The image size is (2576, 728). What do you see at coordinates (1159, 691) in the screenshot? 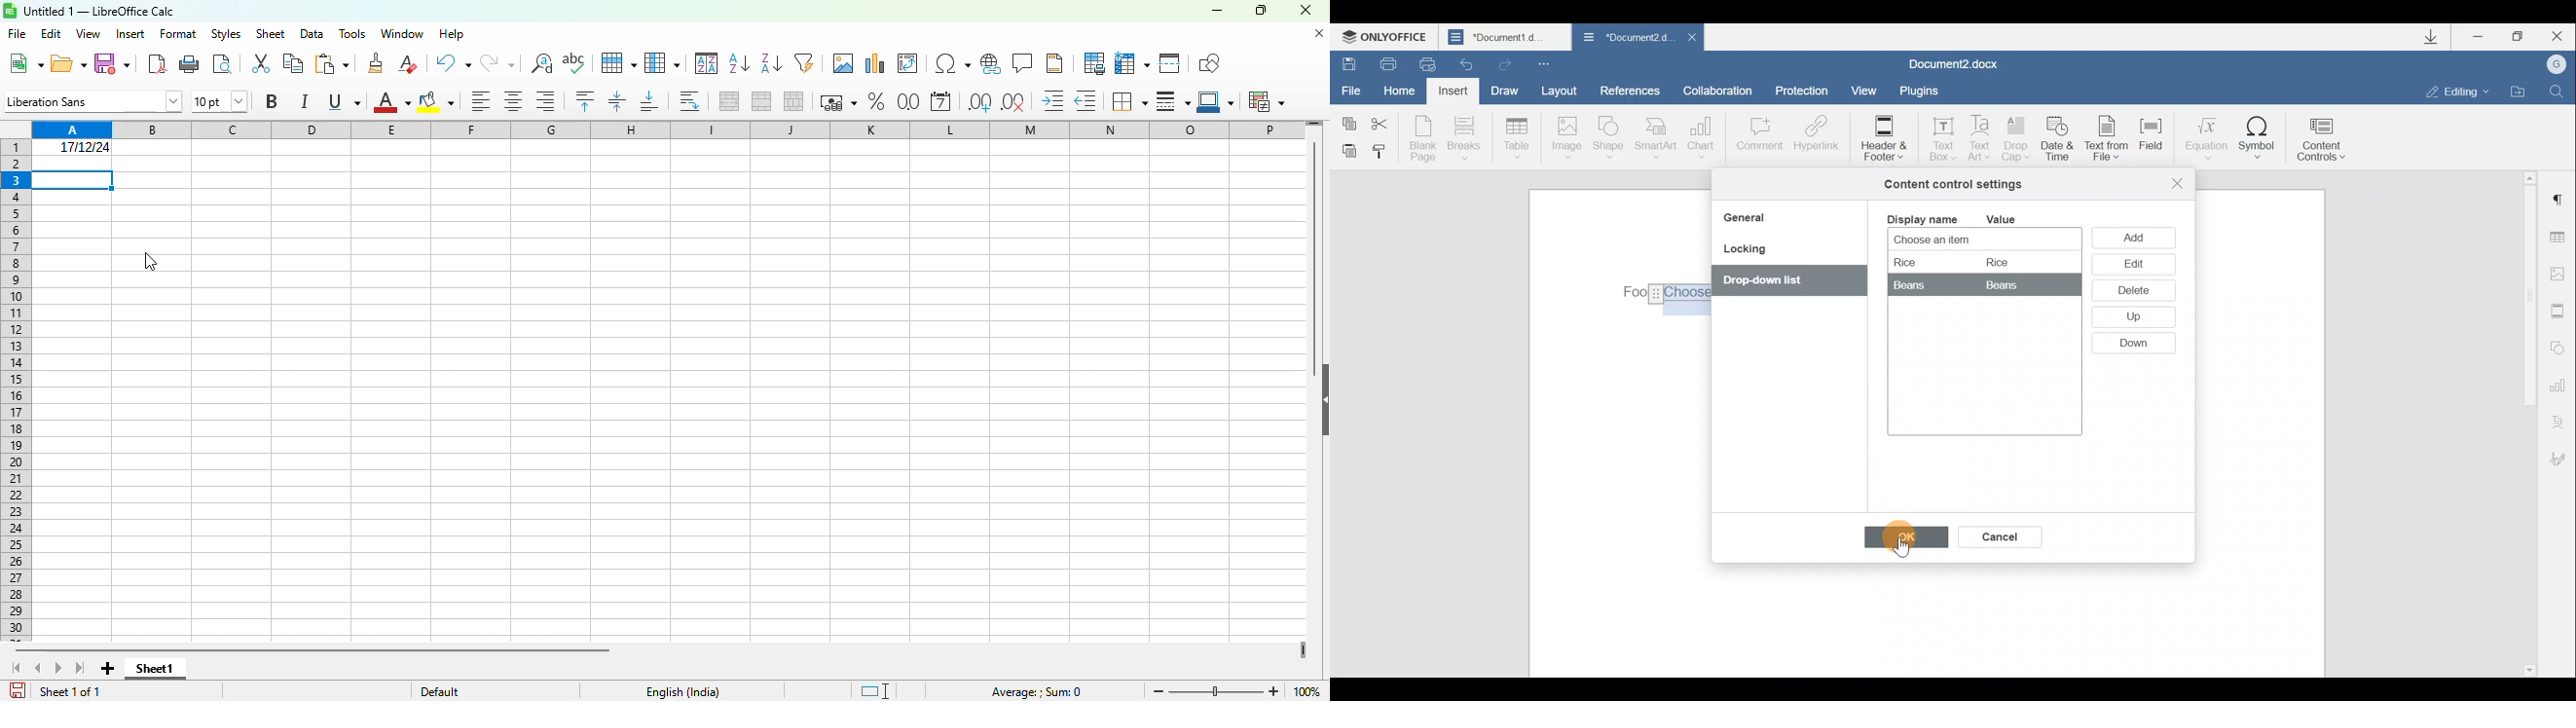
I see `zoom out` at bounding box center [1159, 691].